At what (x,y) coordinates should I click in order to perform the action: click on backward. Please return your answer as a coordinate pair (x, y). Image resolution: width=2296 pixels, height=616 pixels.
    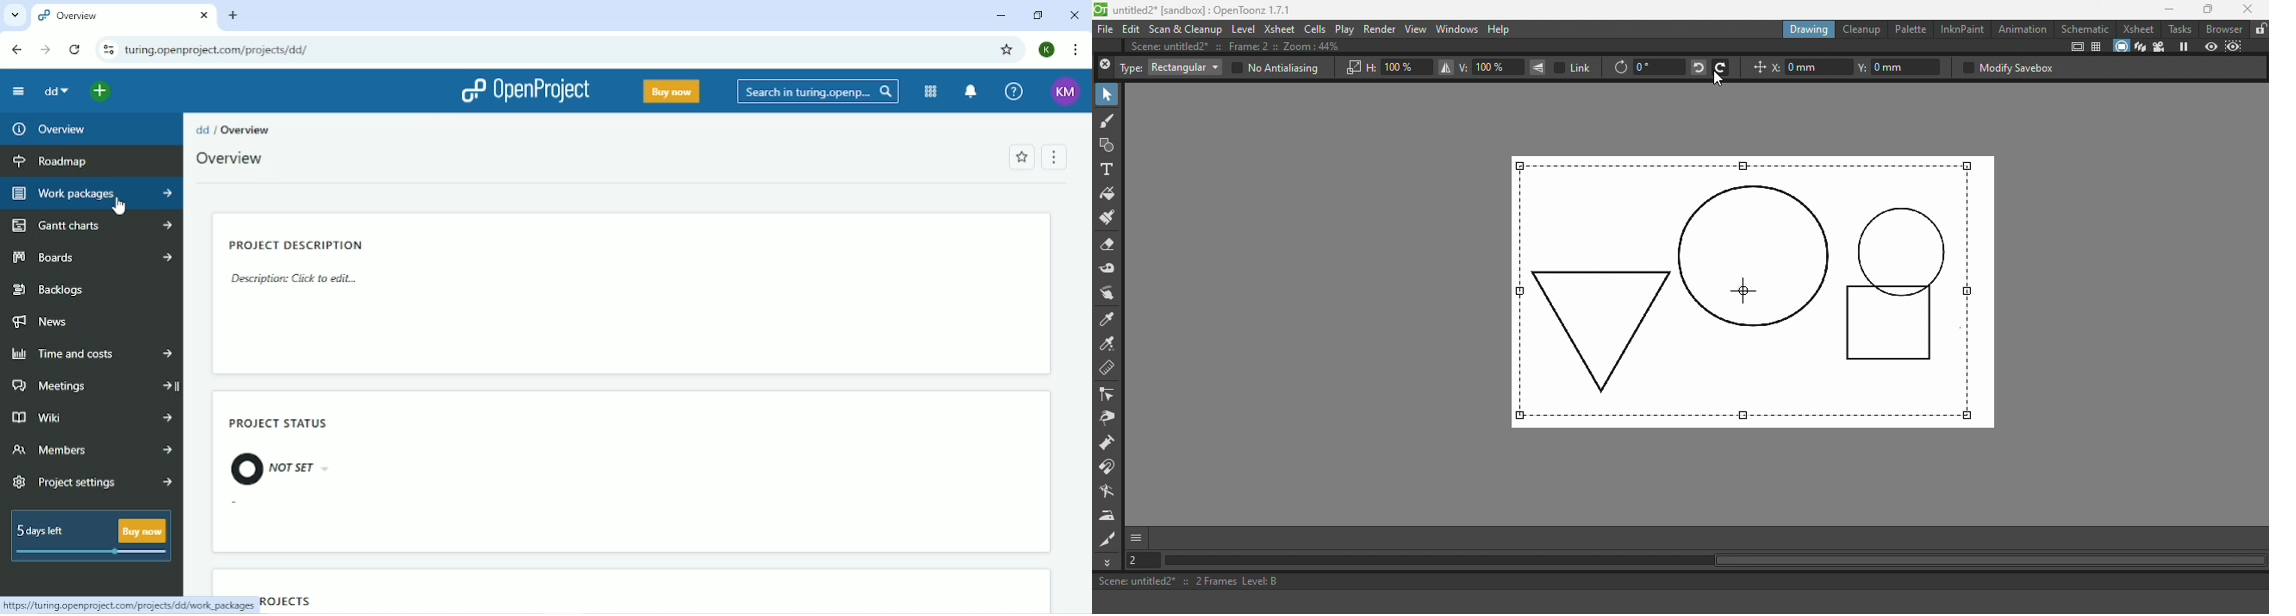
    Looking at the image, I should click on (14, 49).